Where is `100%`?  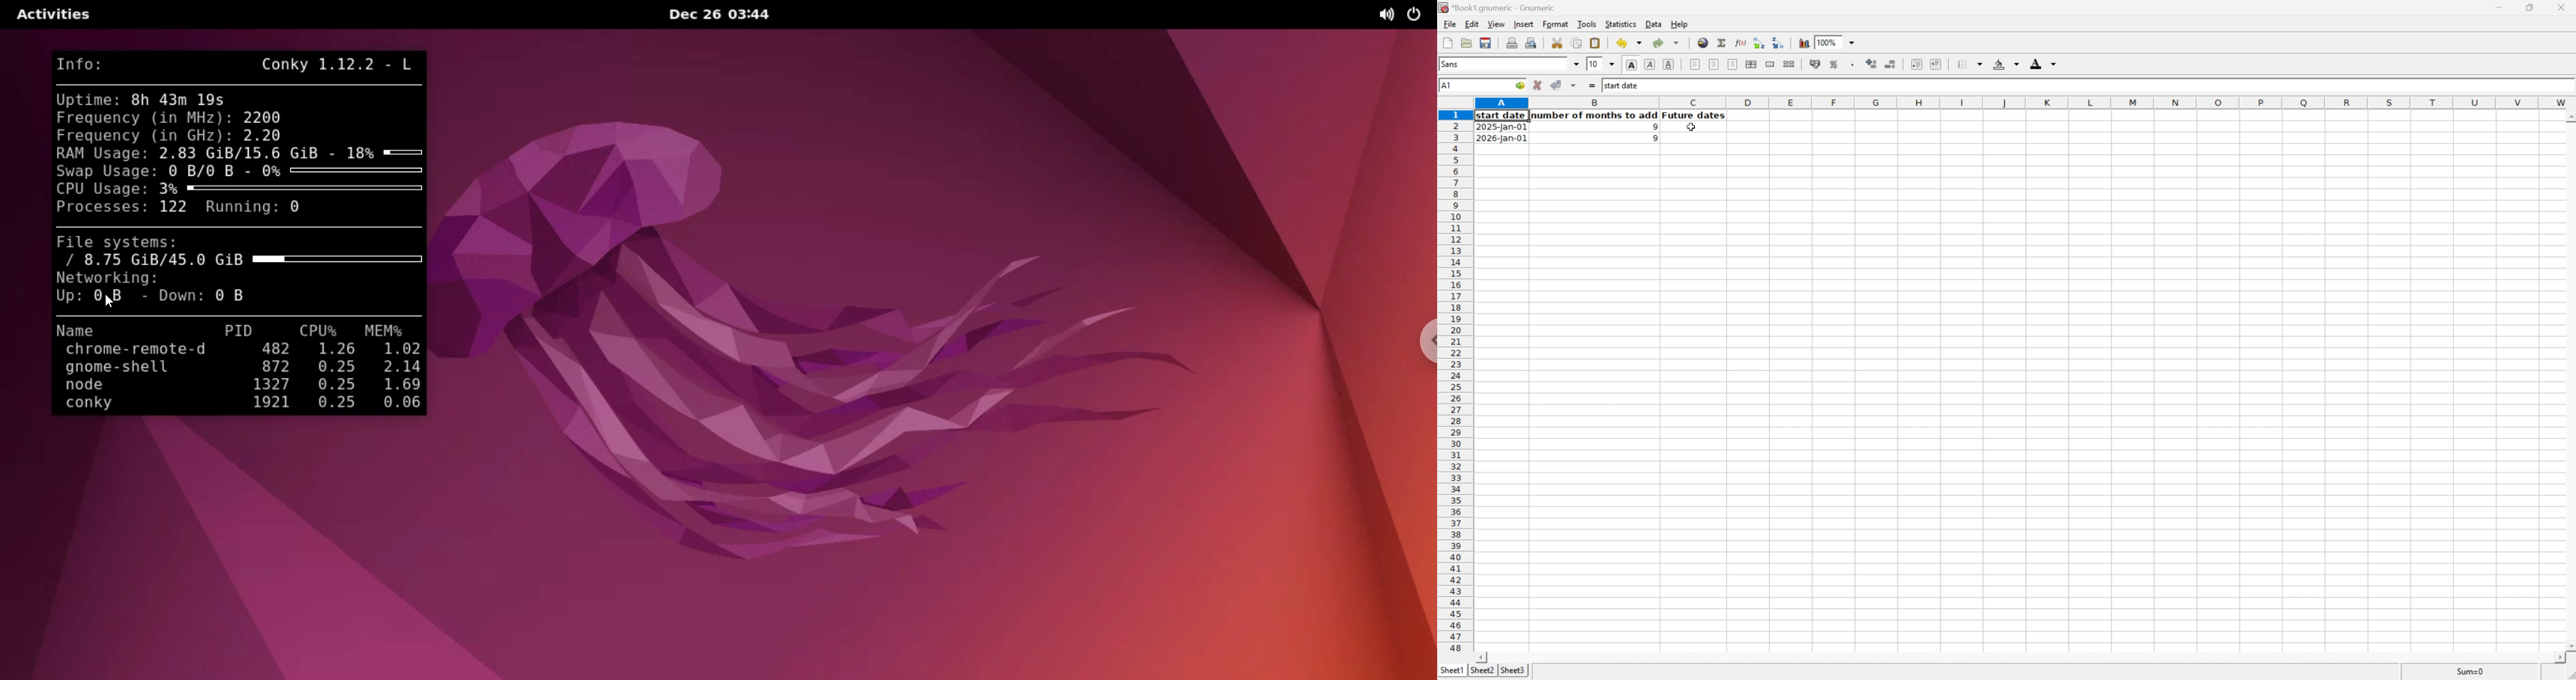 100% is located at coordinates (1826, 42).